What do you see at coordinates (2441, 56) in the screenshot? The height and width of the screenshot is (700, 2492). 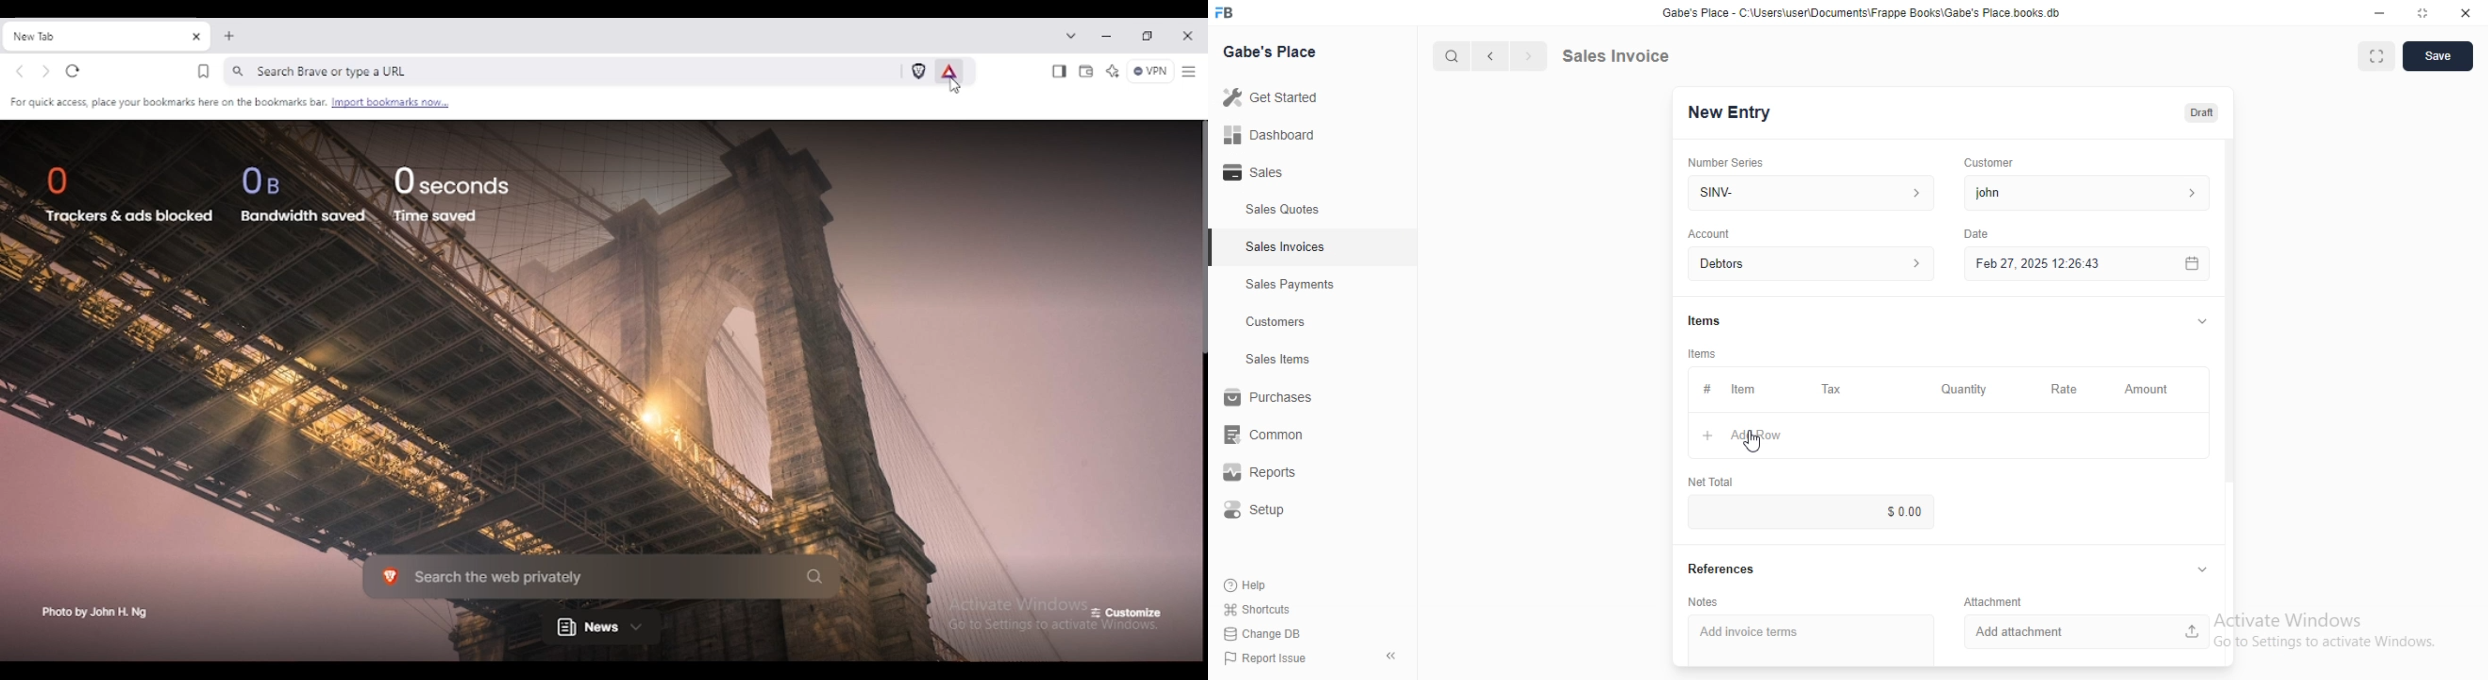 I see `Save` at bounding box center [2441, 56].